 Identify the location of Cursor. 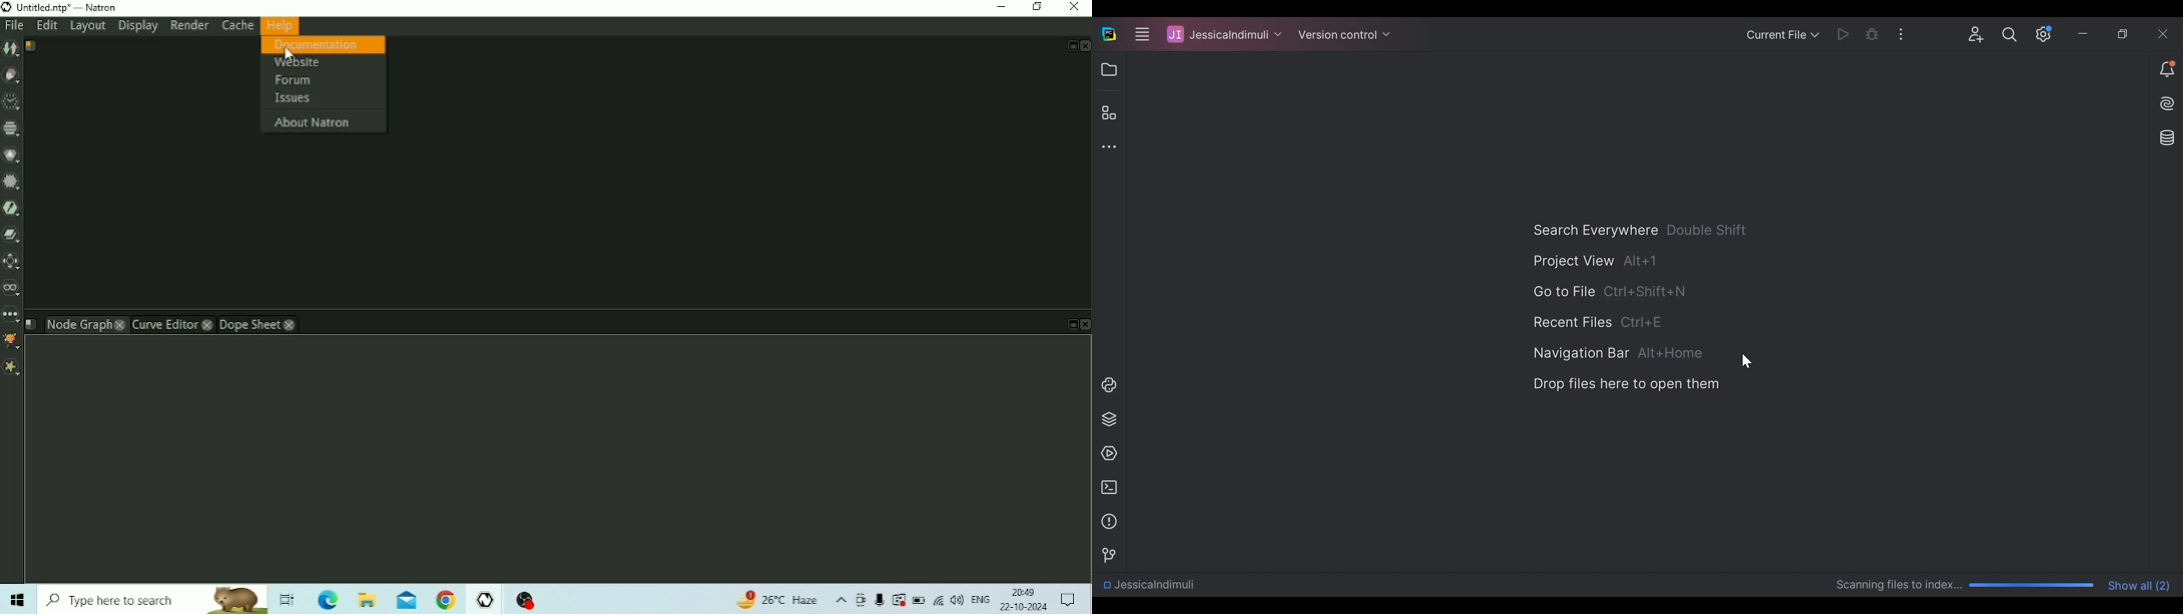
(1748, 360).